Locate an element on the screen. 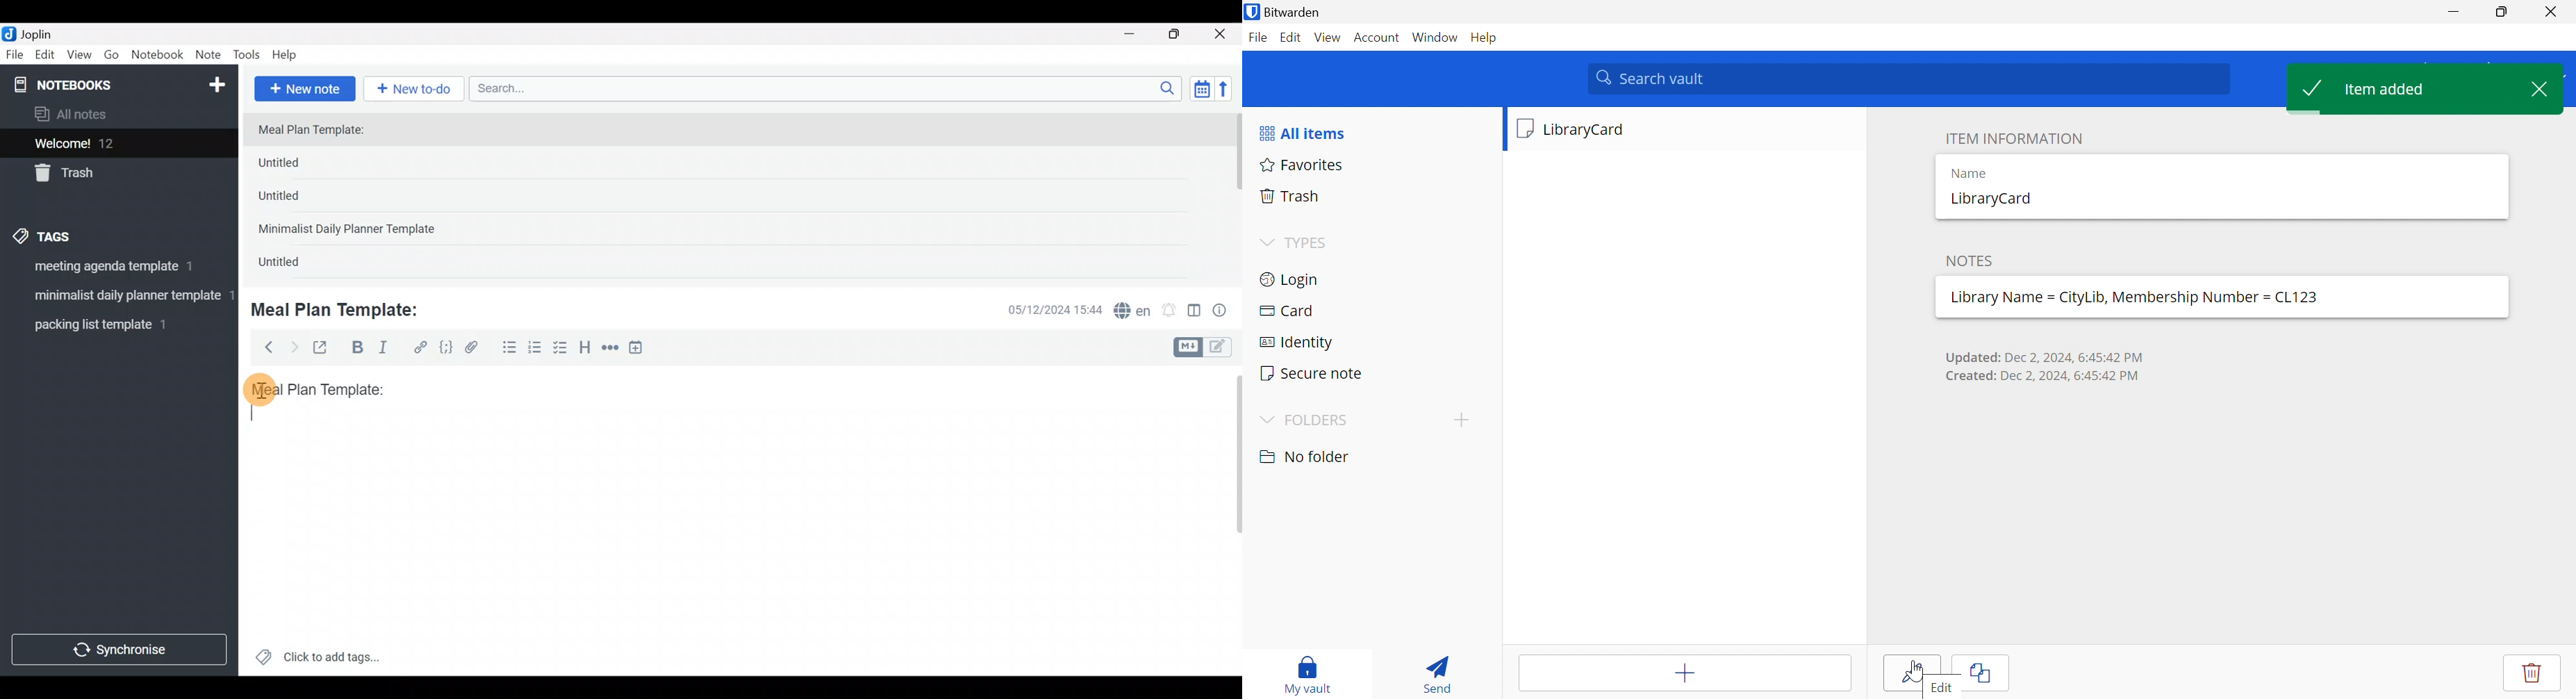 The image size is (2576, 700). Untitled is located at coordinates (296, 200).